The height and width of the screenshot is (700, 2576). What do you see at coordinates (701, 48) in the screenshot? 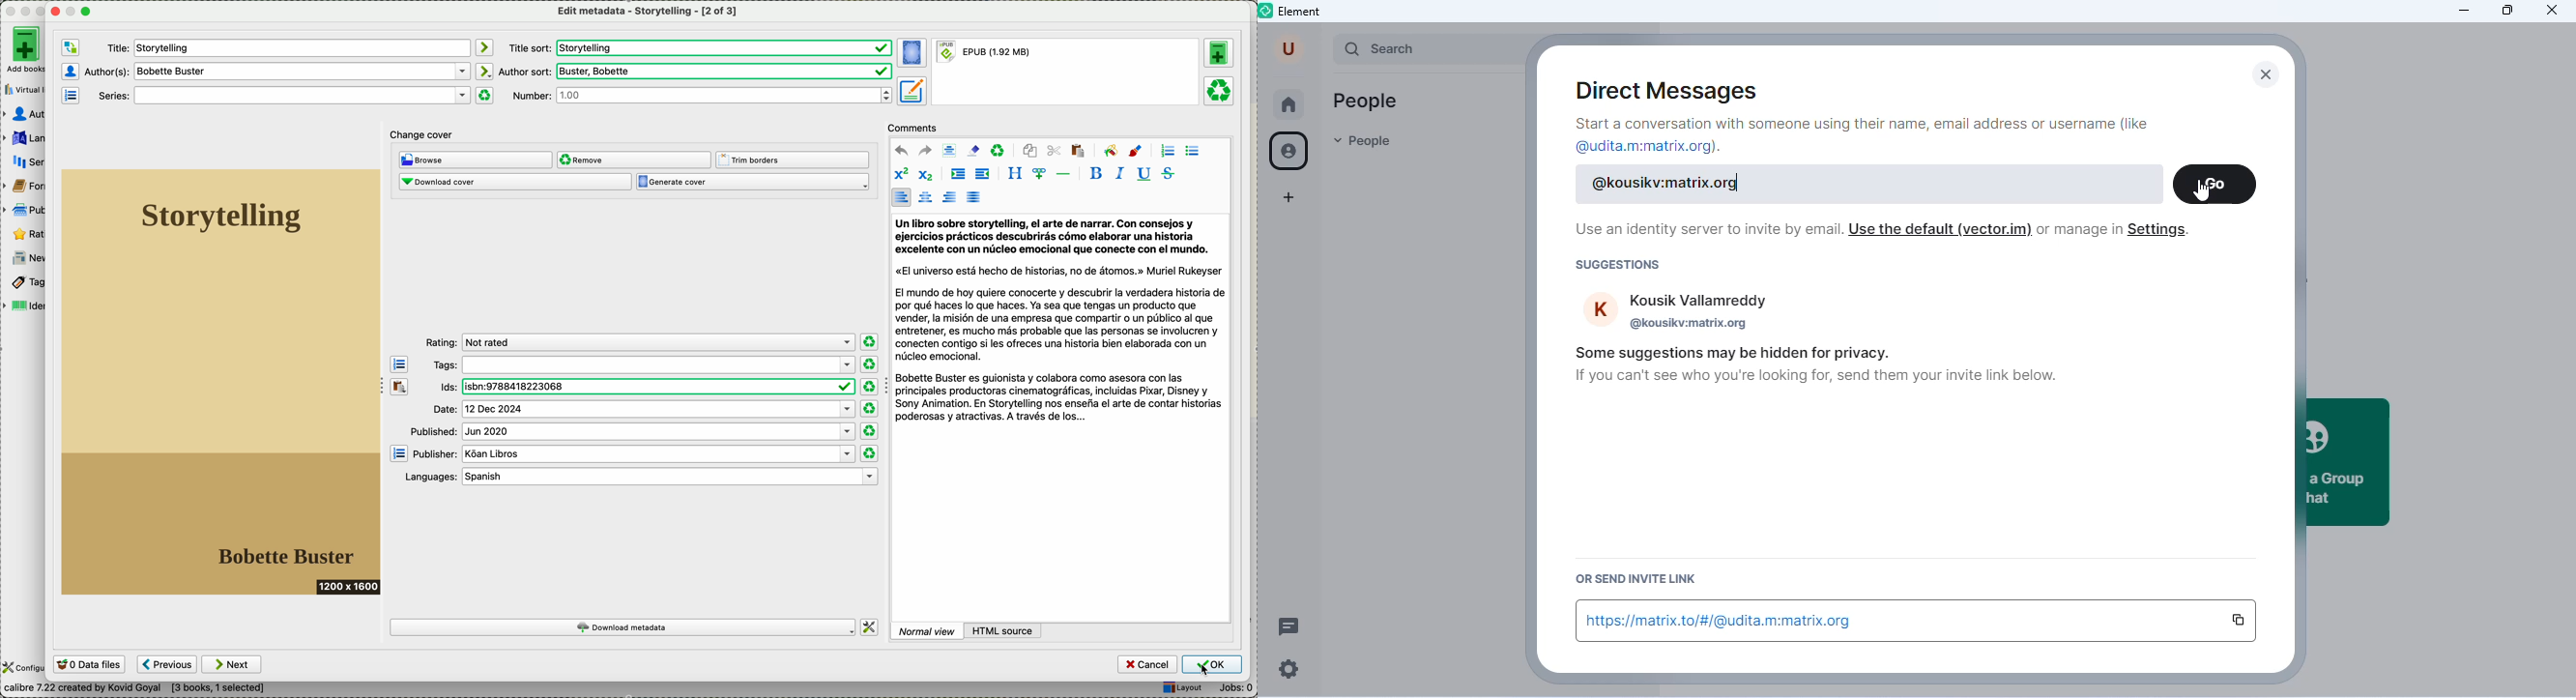
I see `title sort` at bounding box center [701, 48].